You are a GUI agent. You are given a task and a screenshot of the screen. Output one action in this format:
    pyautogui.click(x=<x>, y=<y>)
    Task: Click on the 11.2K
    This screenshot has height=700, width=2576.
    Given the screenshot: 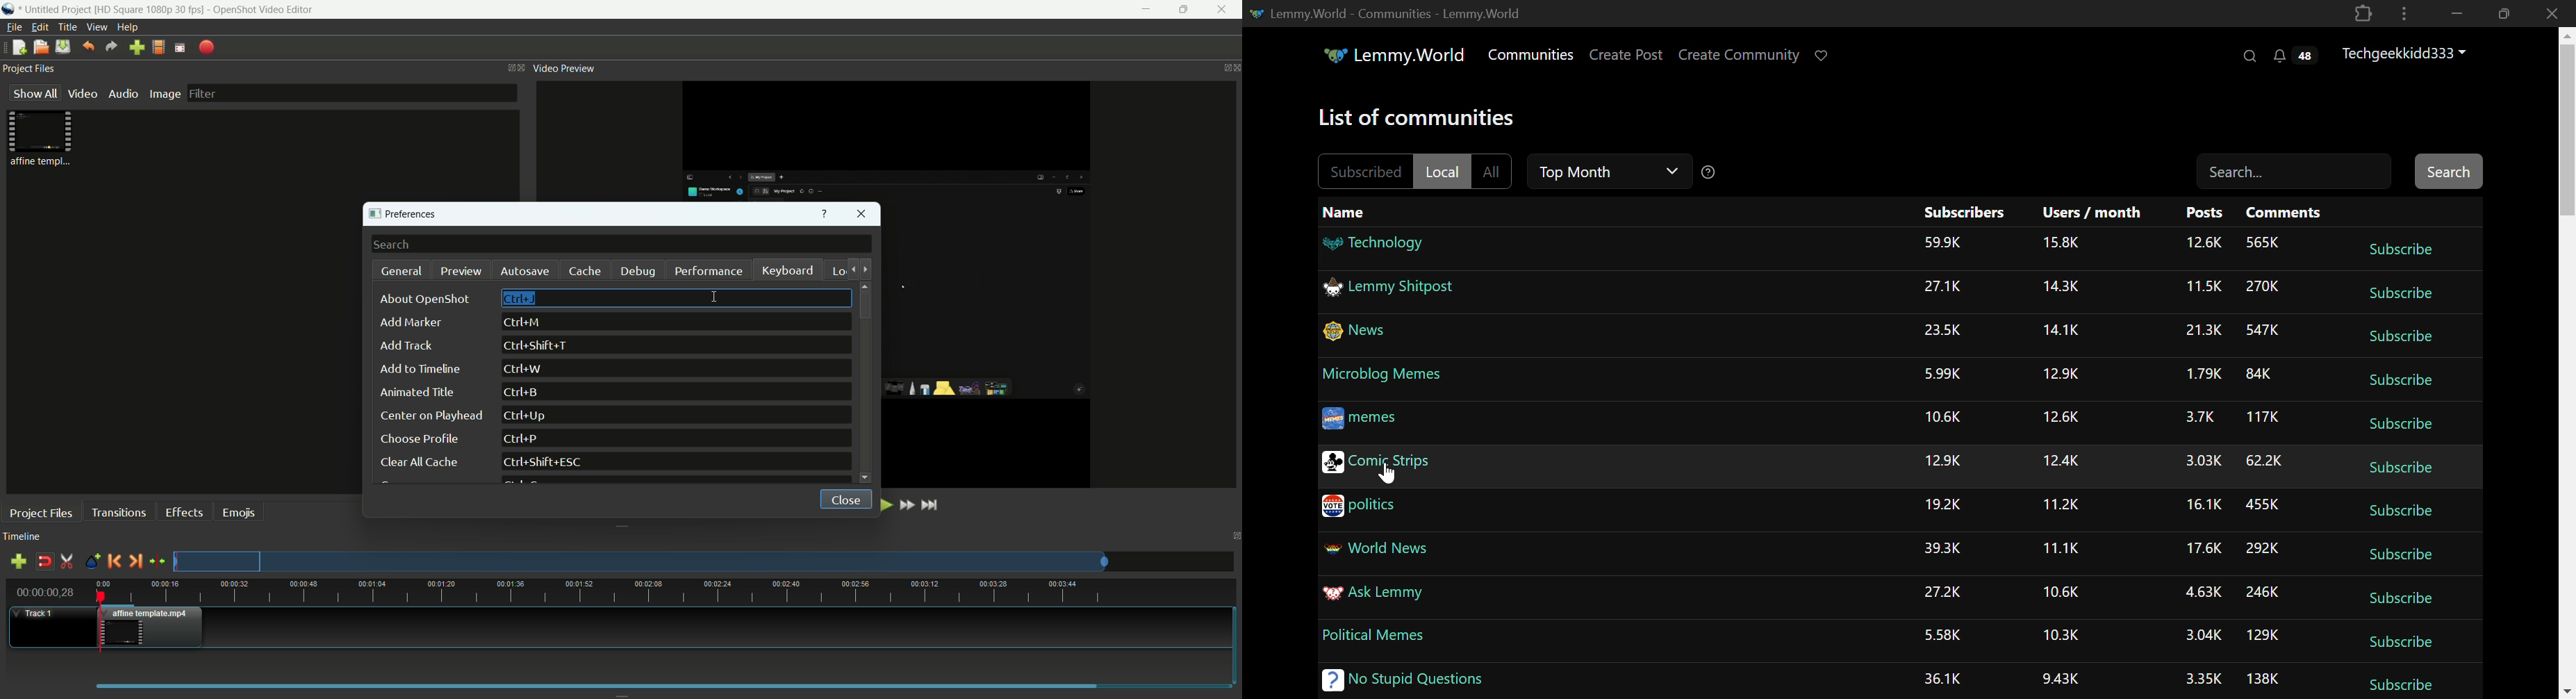 What is the action you would take?
    pyautogui.click(x=2061, y=504)
    